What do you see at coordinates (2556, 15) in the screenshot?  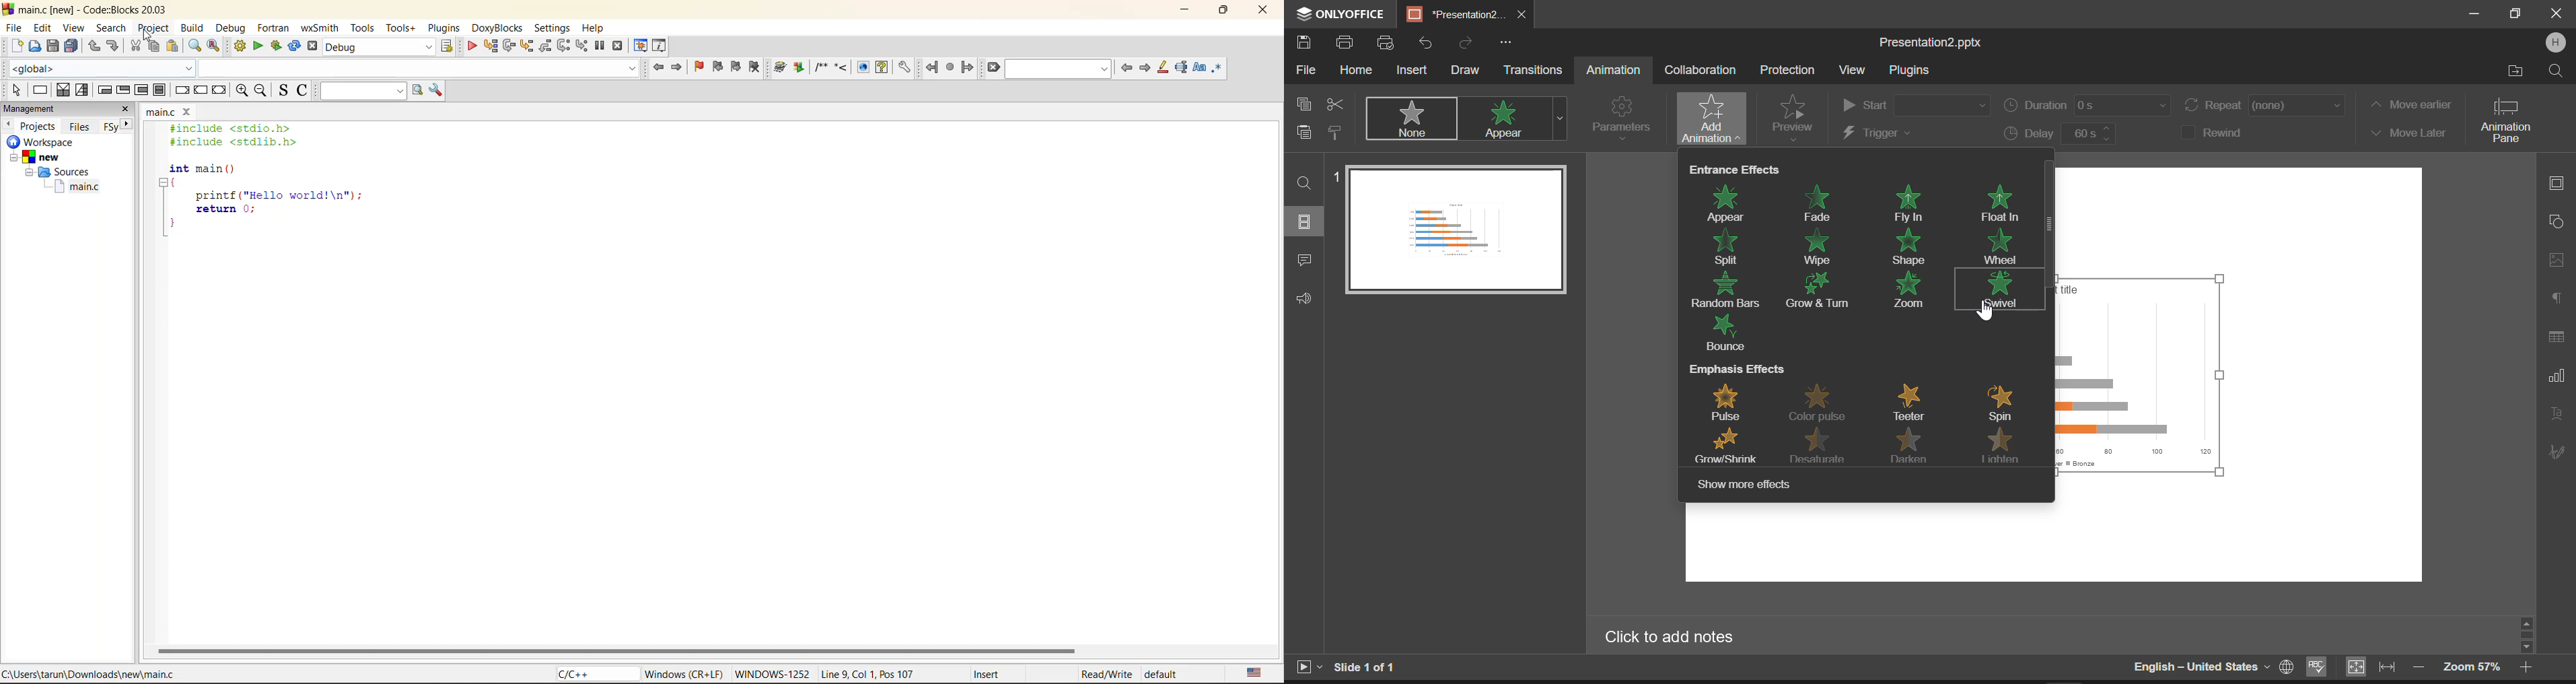 I see `Close` at bounding box center [2556, 15].